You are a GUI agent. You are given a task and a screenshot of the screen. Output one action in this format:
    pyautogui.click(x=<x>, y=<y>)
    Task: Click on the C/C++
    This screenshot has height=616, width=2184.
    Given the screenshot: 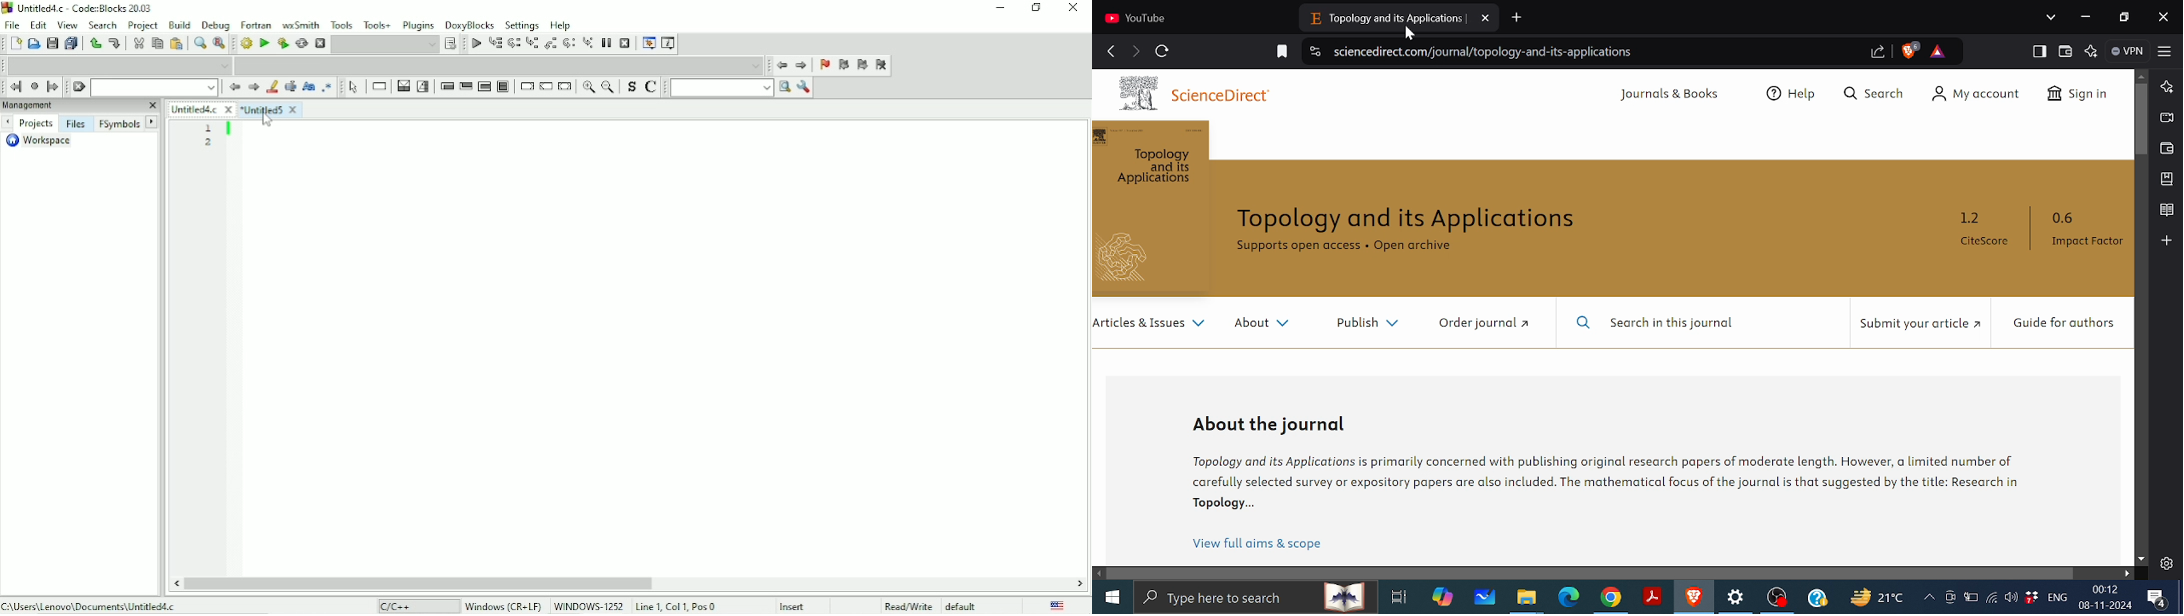 What is the action you would take?
    pyautogui.click(x=395, y=606)
    